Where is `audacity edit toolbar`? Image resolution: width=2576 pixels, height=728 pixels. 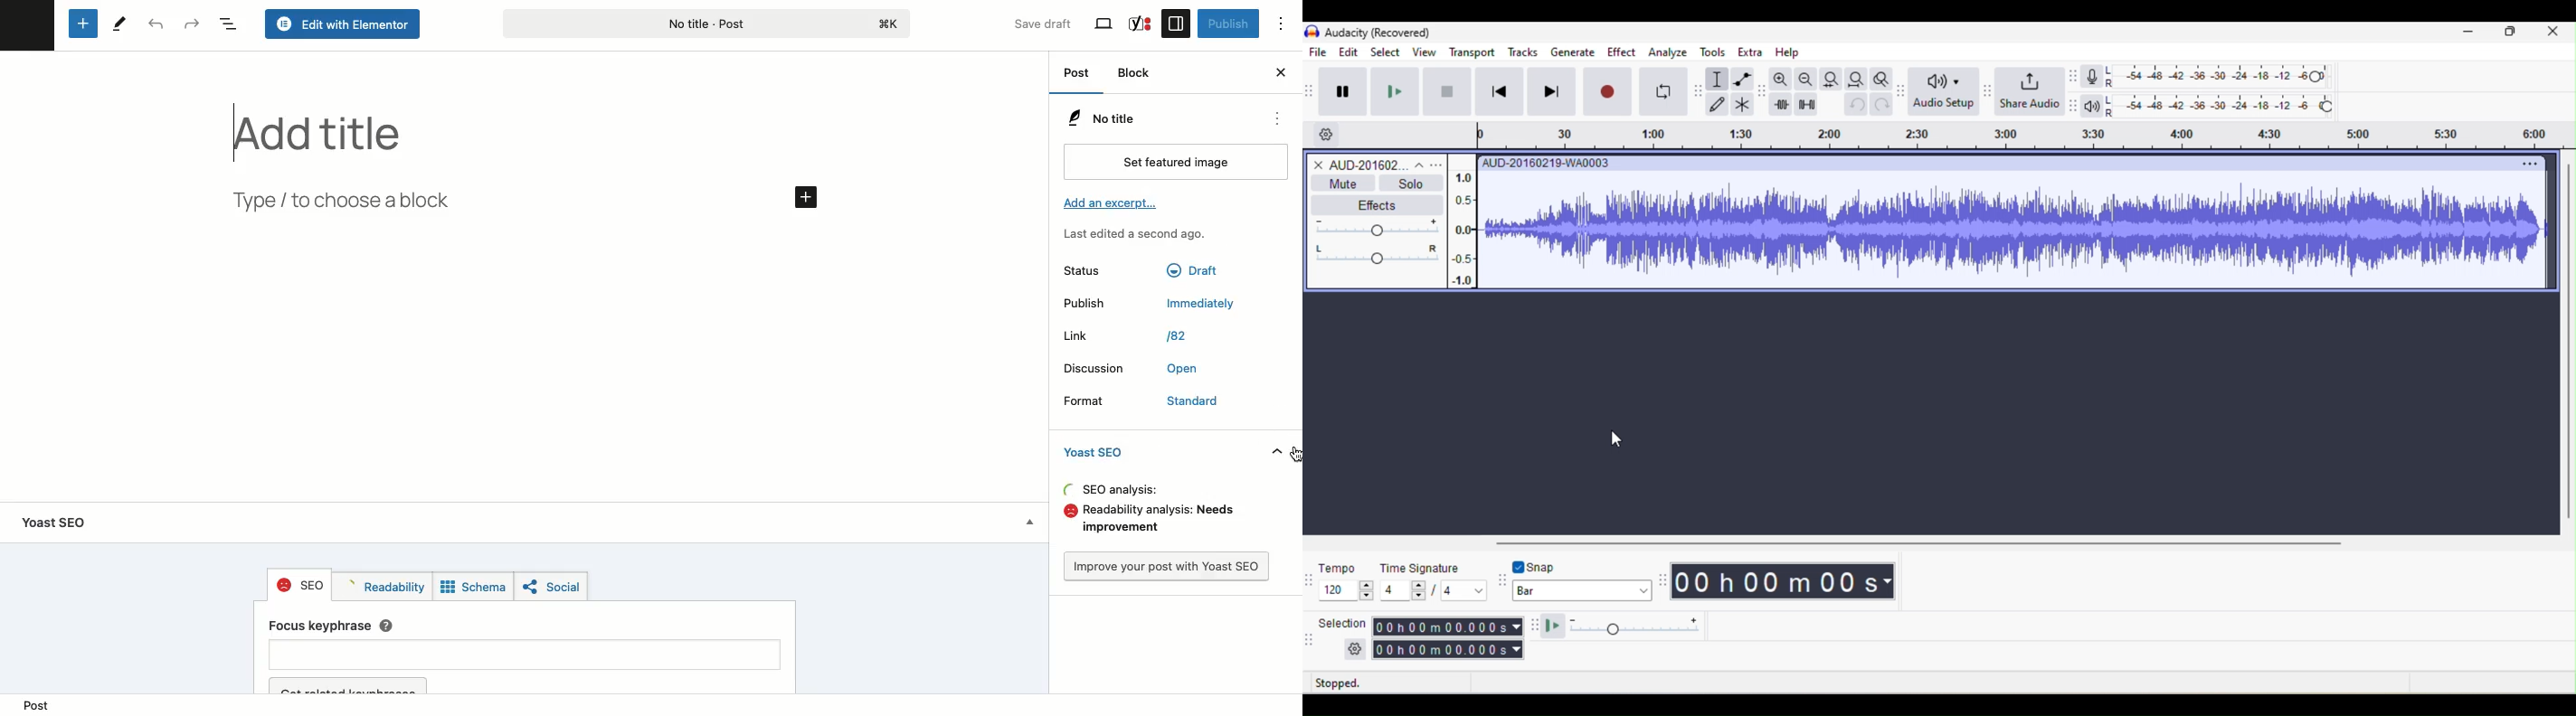
audacity edit toolbar is located at coordinates (1763, 93).